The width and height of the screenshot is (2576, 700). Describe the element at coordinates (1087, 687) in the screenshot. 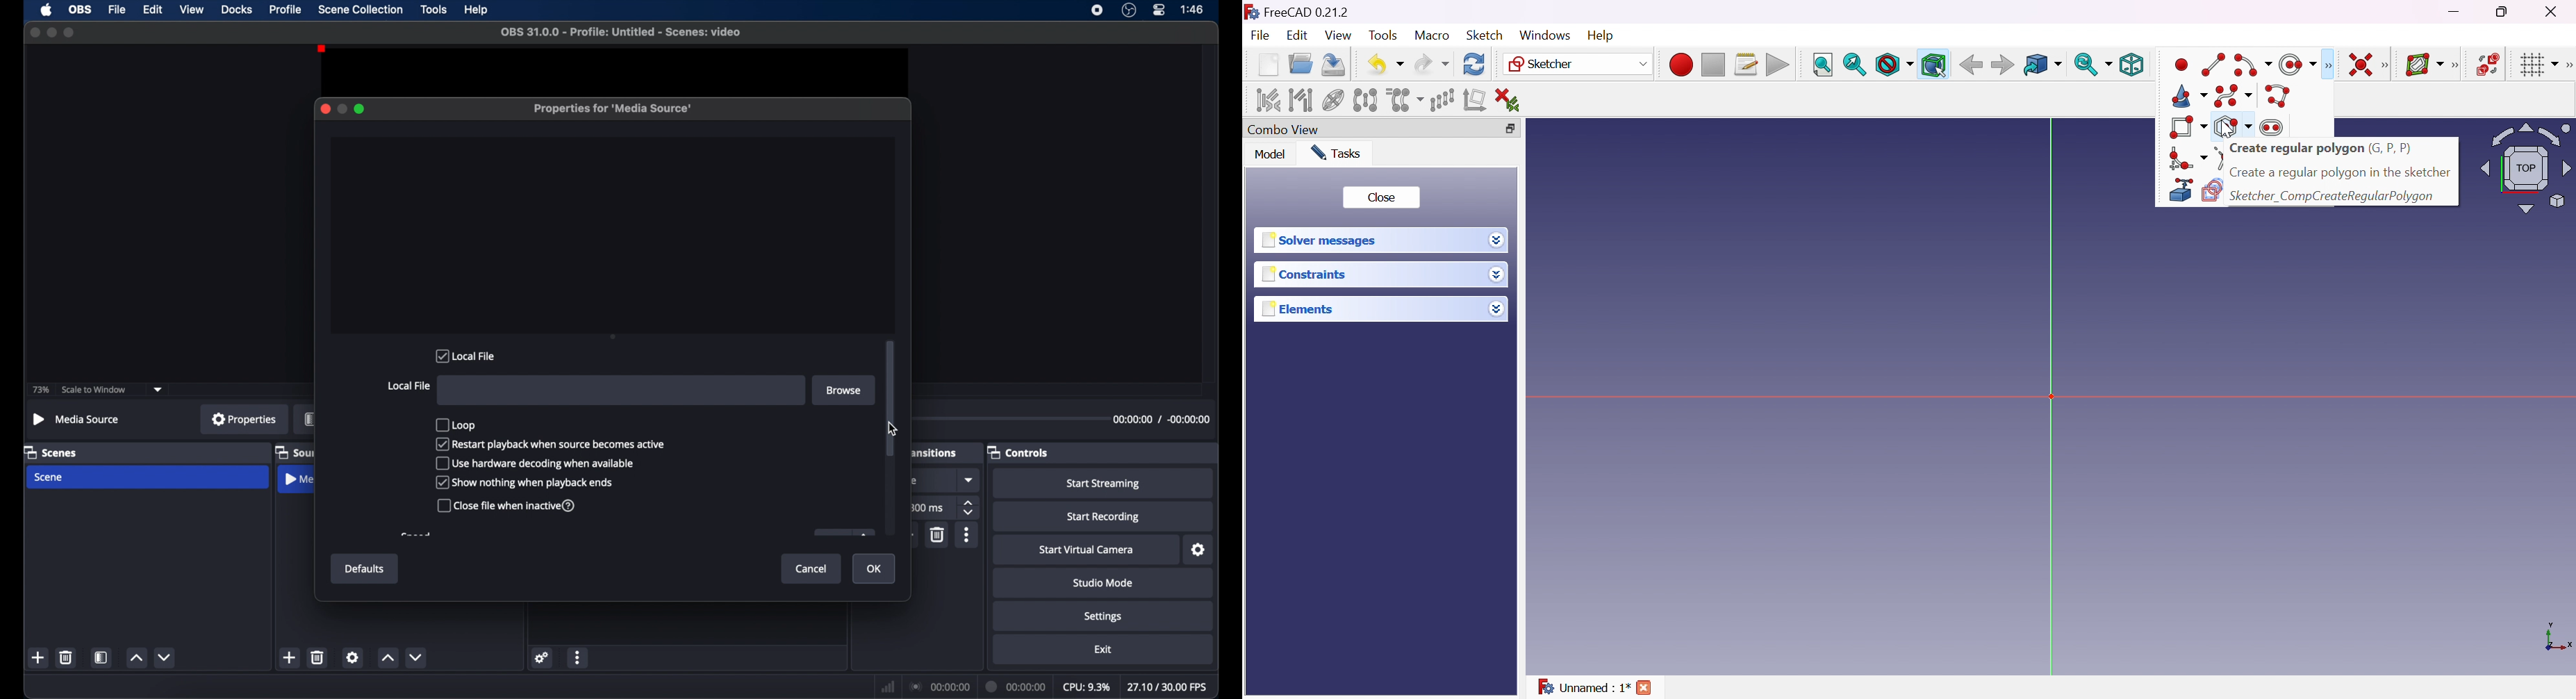

I see `cpu` at that location.